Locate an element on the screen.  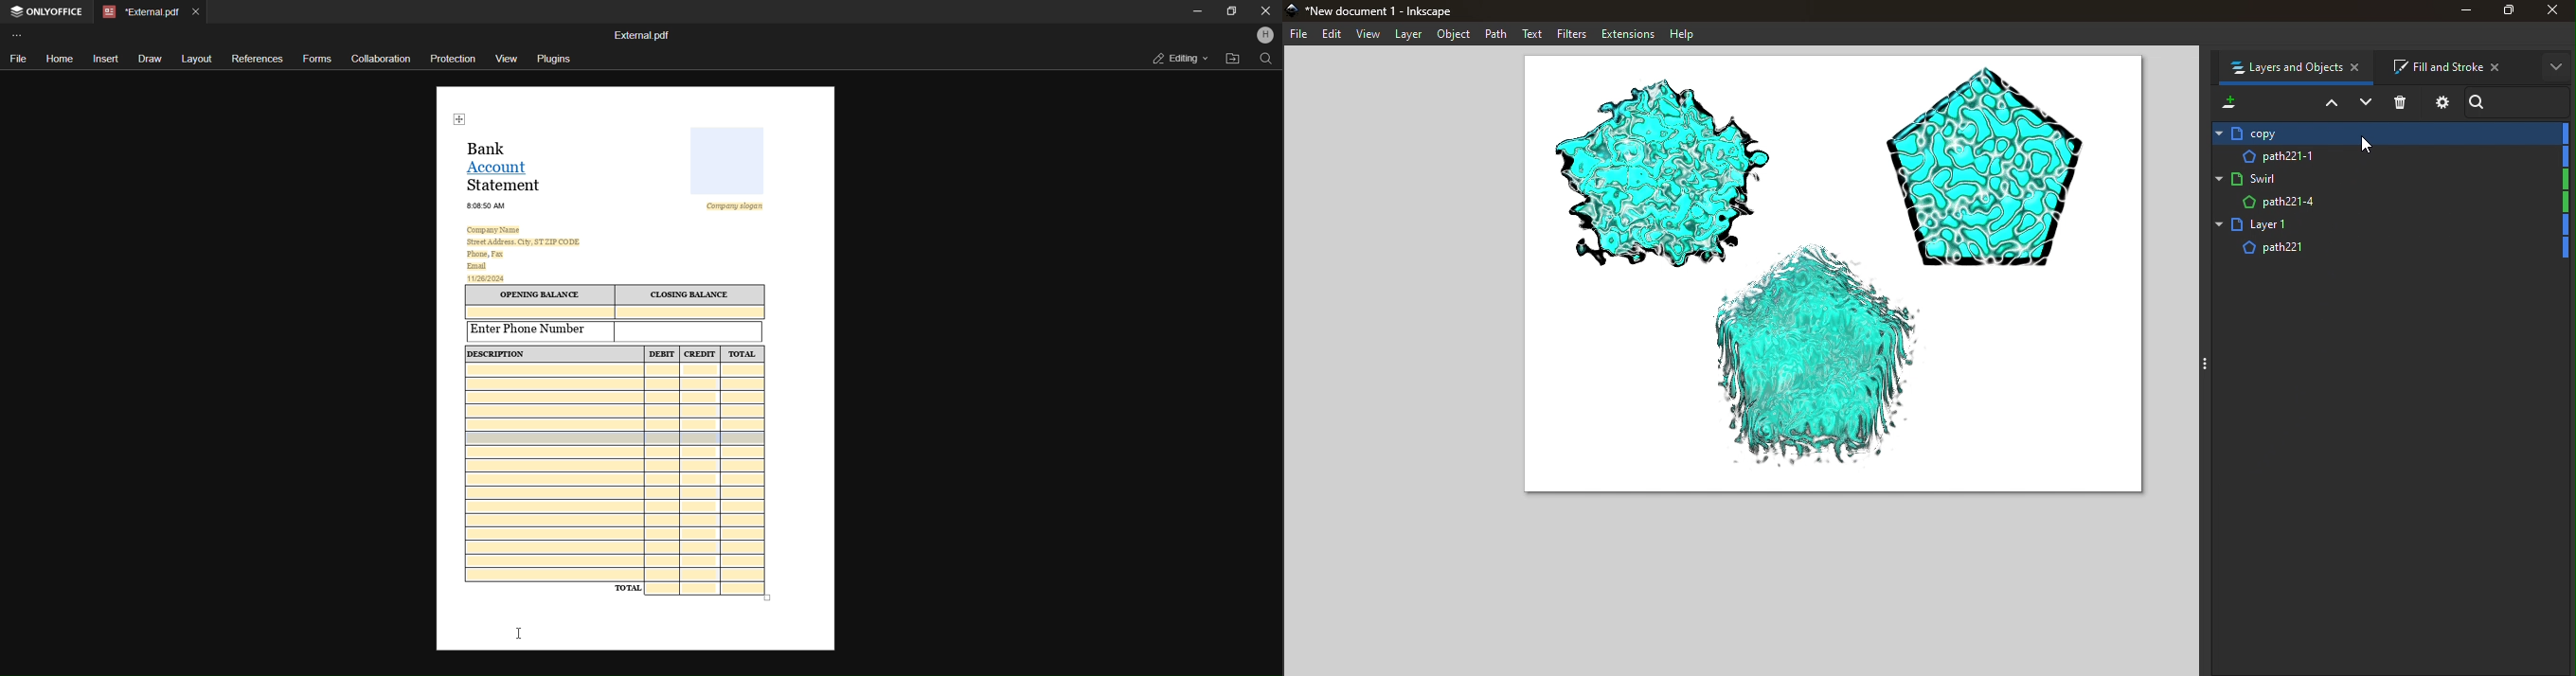
Lower selection one step is located at coordinates (2367, 103).